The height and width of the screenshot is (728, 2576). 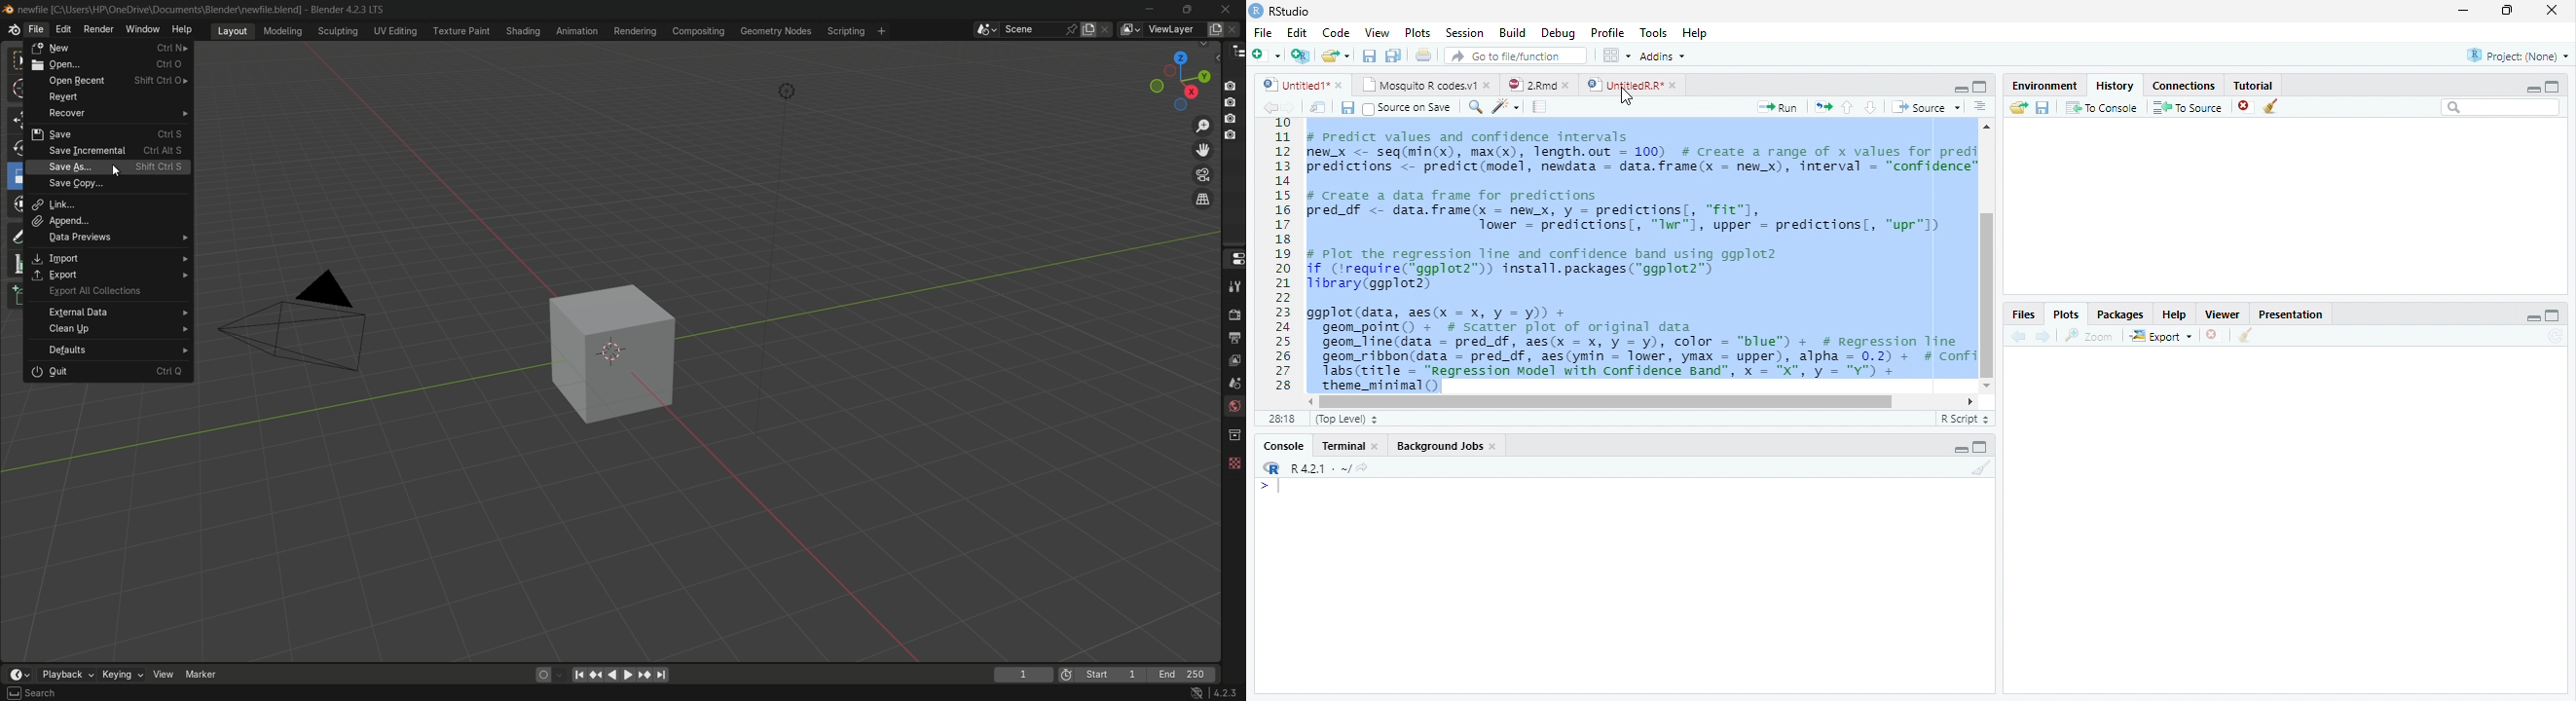 I want to click on Help, so click(x=1696, y=34).